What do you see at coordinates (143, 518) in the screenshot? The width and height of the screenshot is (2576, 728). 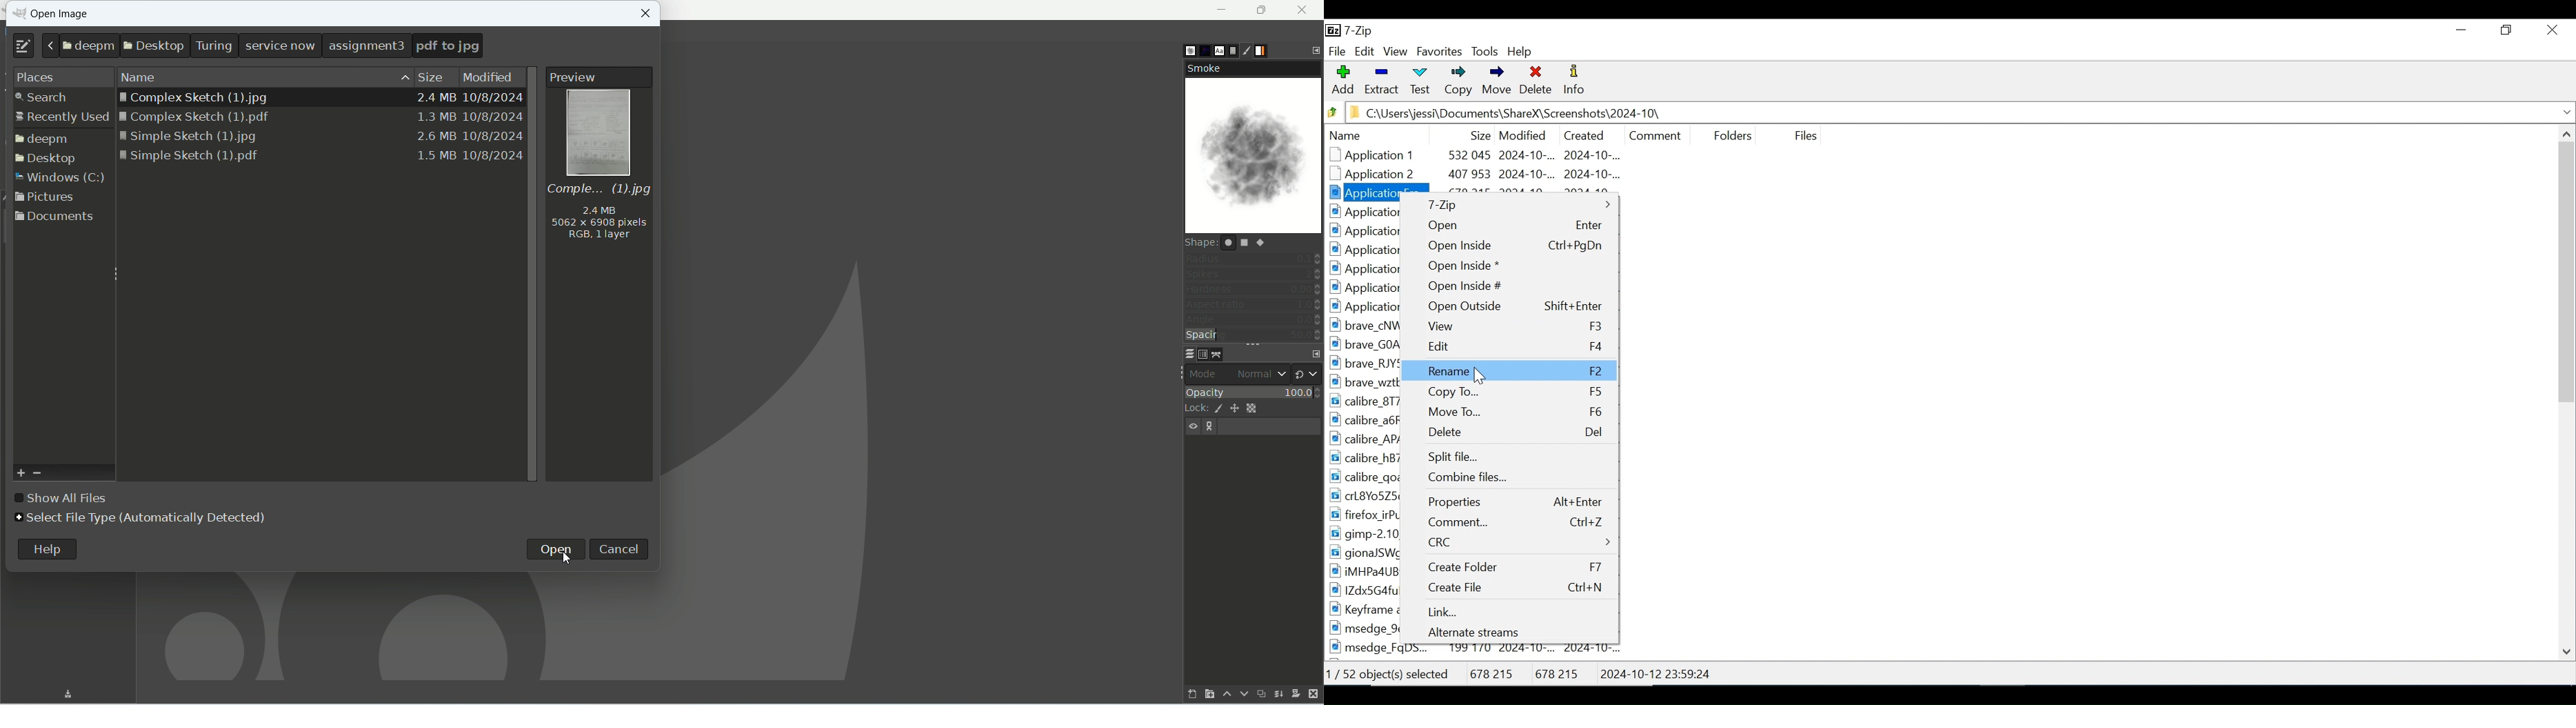 I see `select file type` at bounding box center [143, 518].